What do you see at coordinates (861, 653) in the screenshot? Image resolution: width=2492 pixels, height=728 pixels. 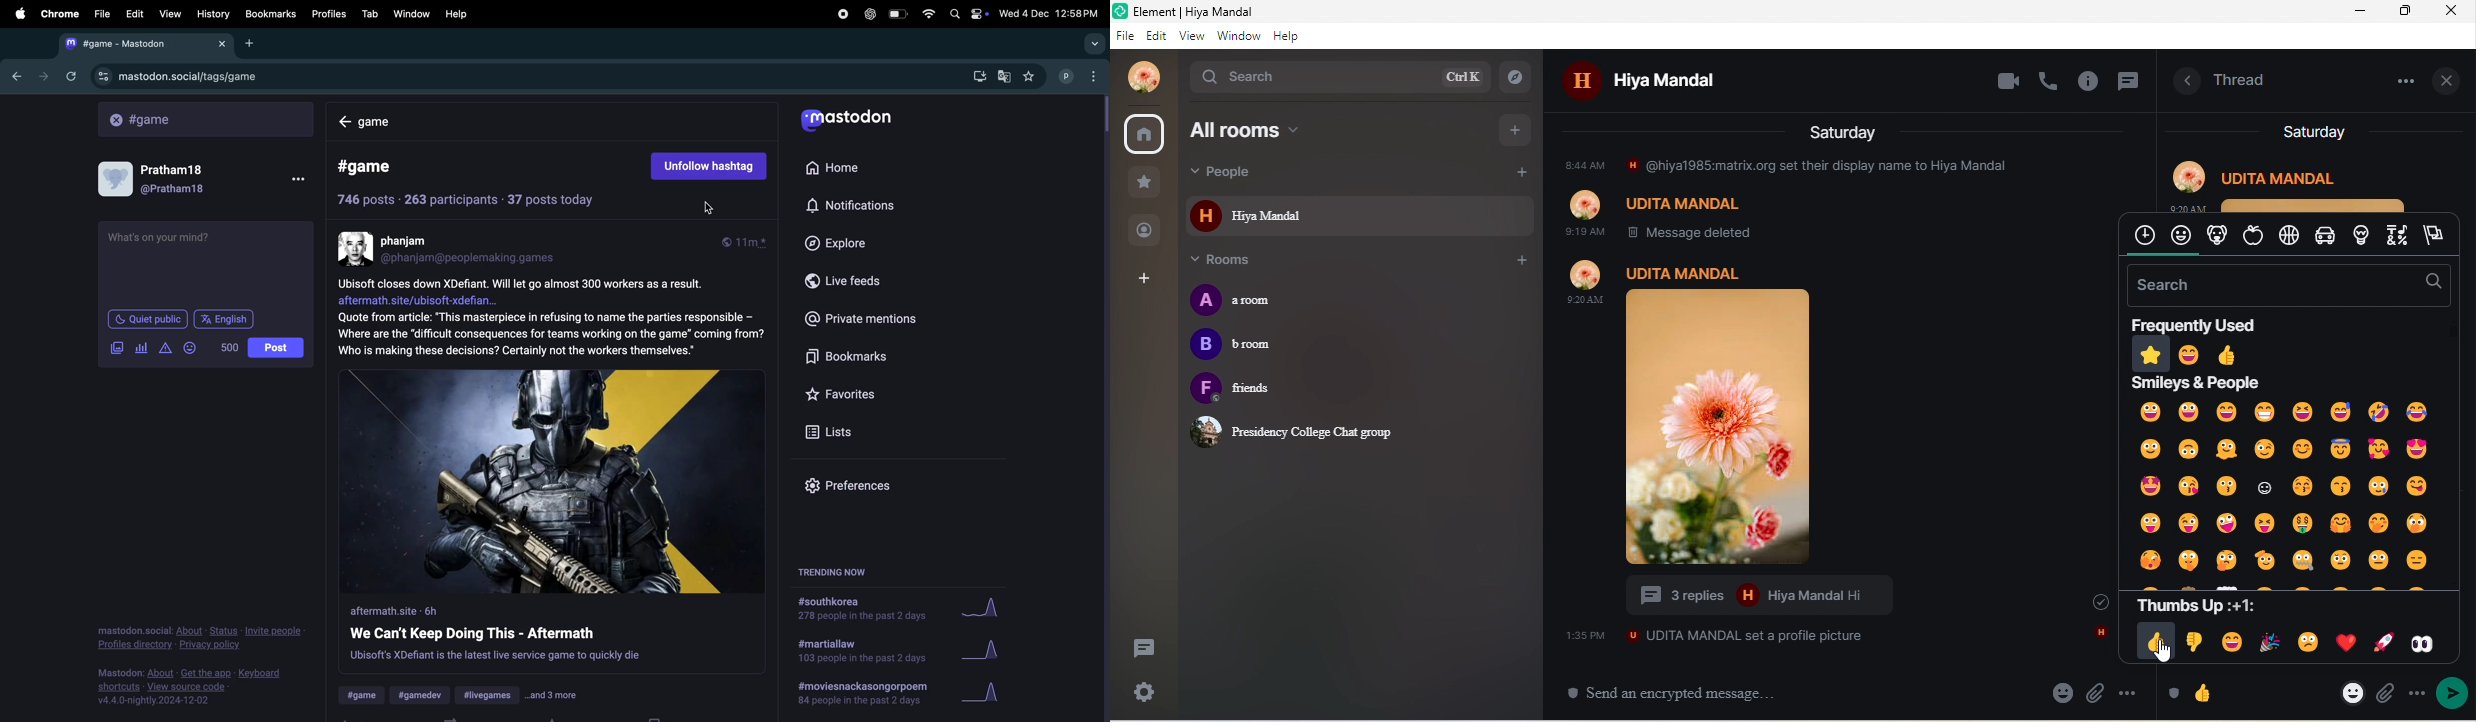 I see `#martial law` at bounding box center [861, 653].